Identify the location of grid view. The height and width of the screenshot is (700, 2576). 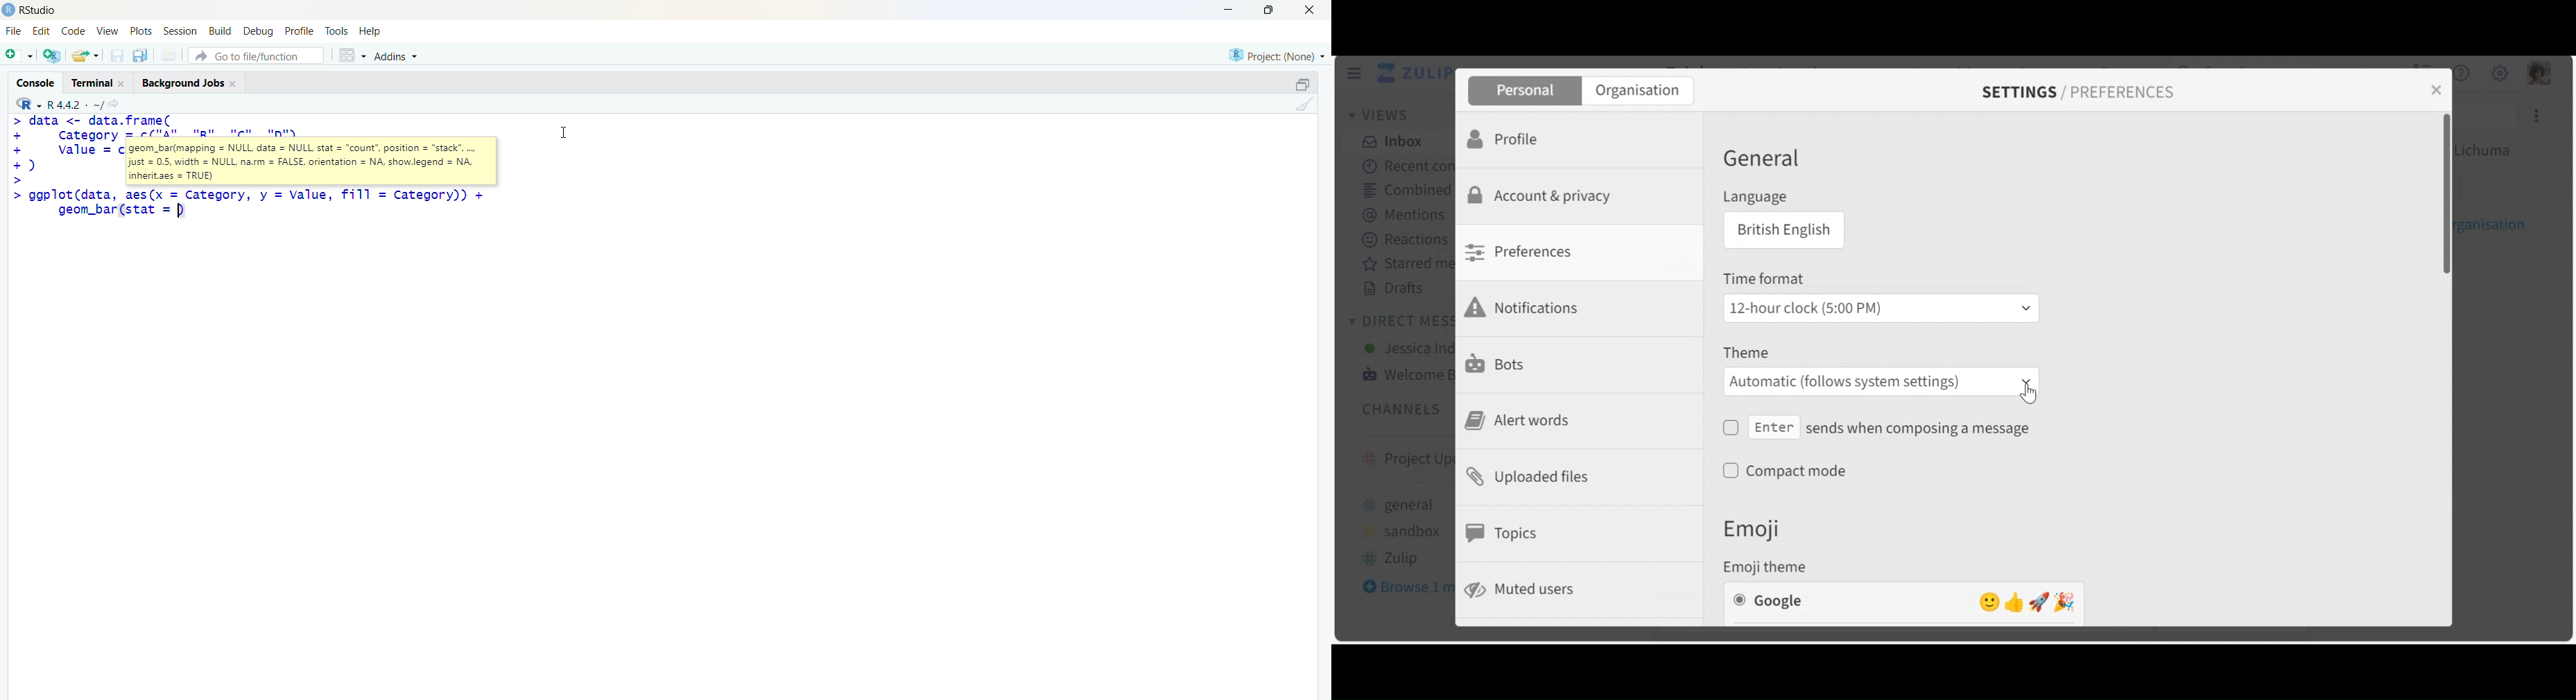
(352, 55).